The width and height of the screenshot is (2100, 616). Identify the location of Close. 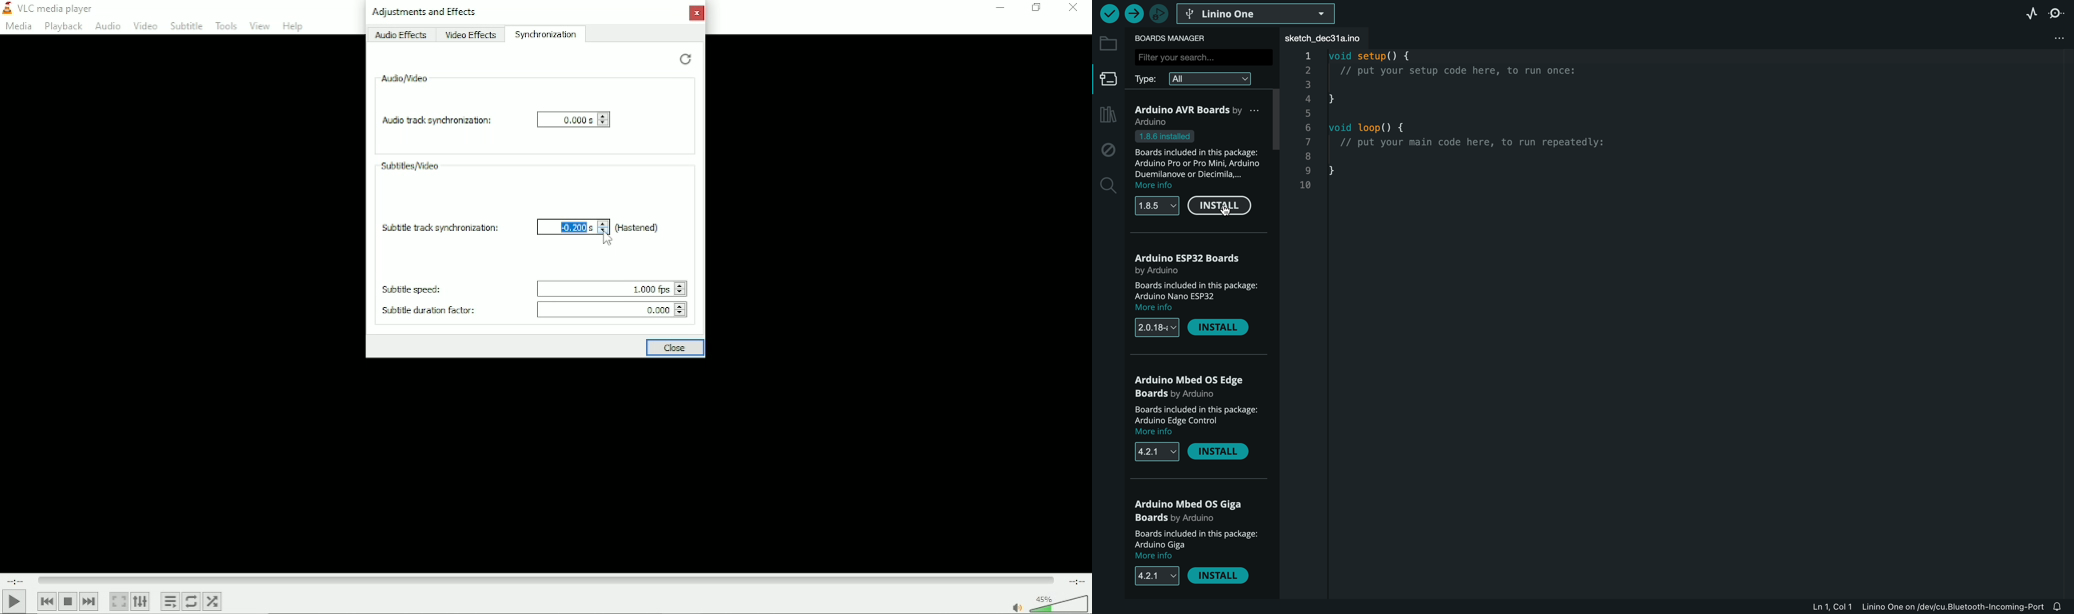
(676, 348).